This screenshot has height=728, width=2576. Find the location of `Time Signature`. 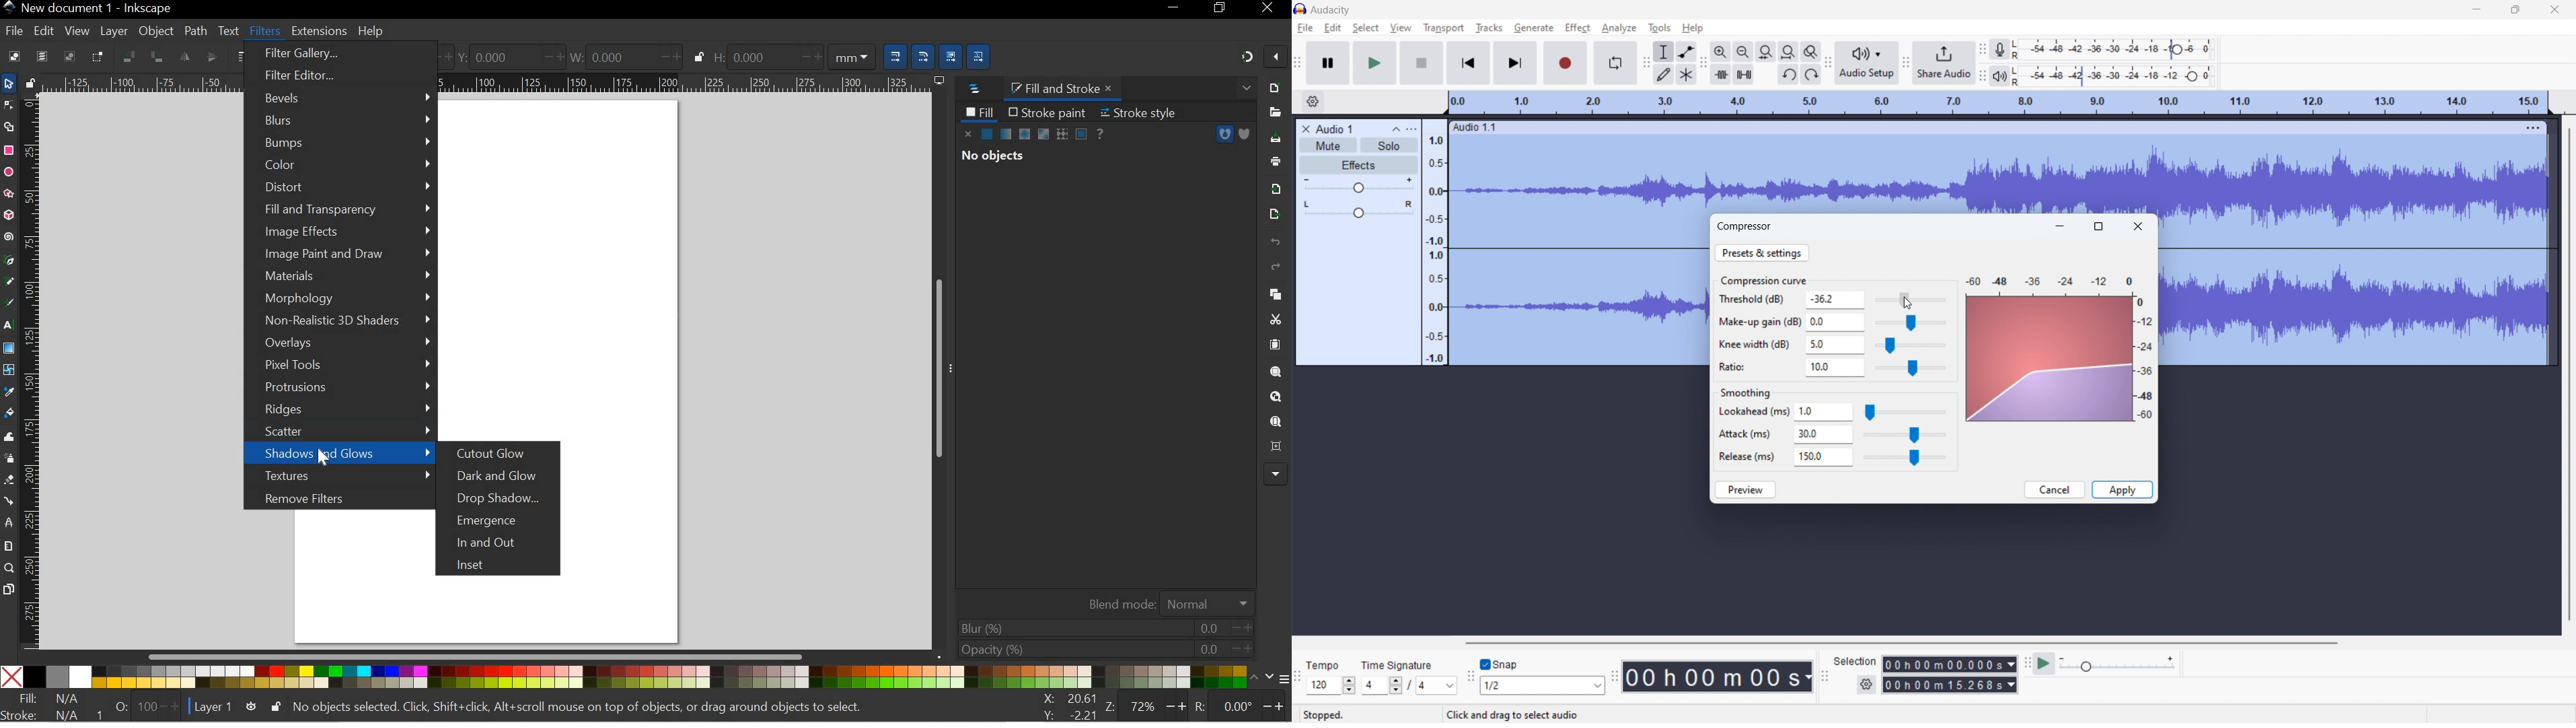

Time Signature is located at coordinates (1398, 662).